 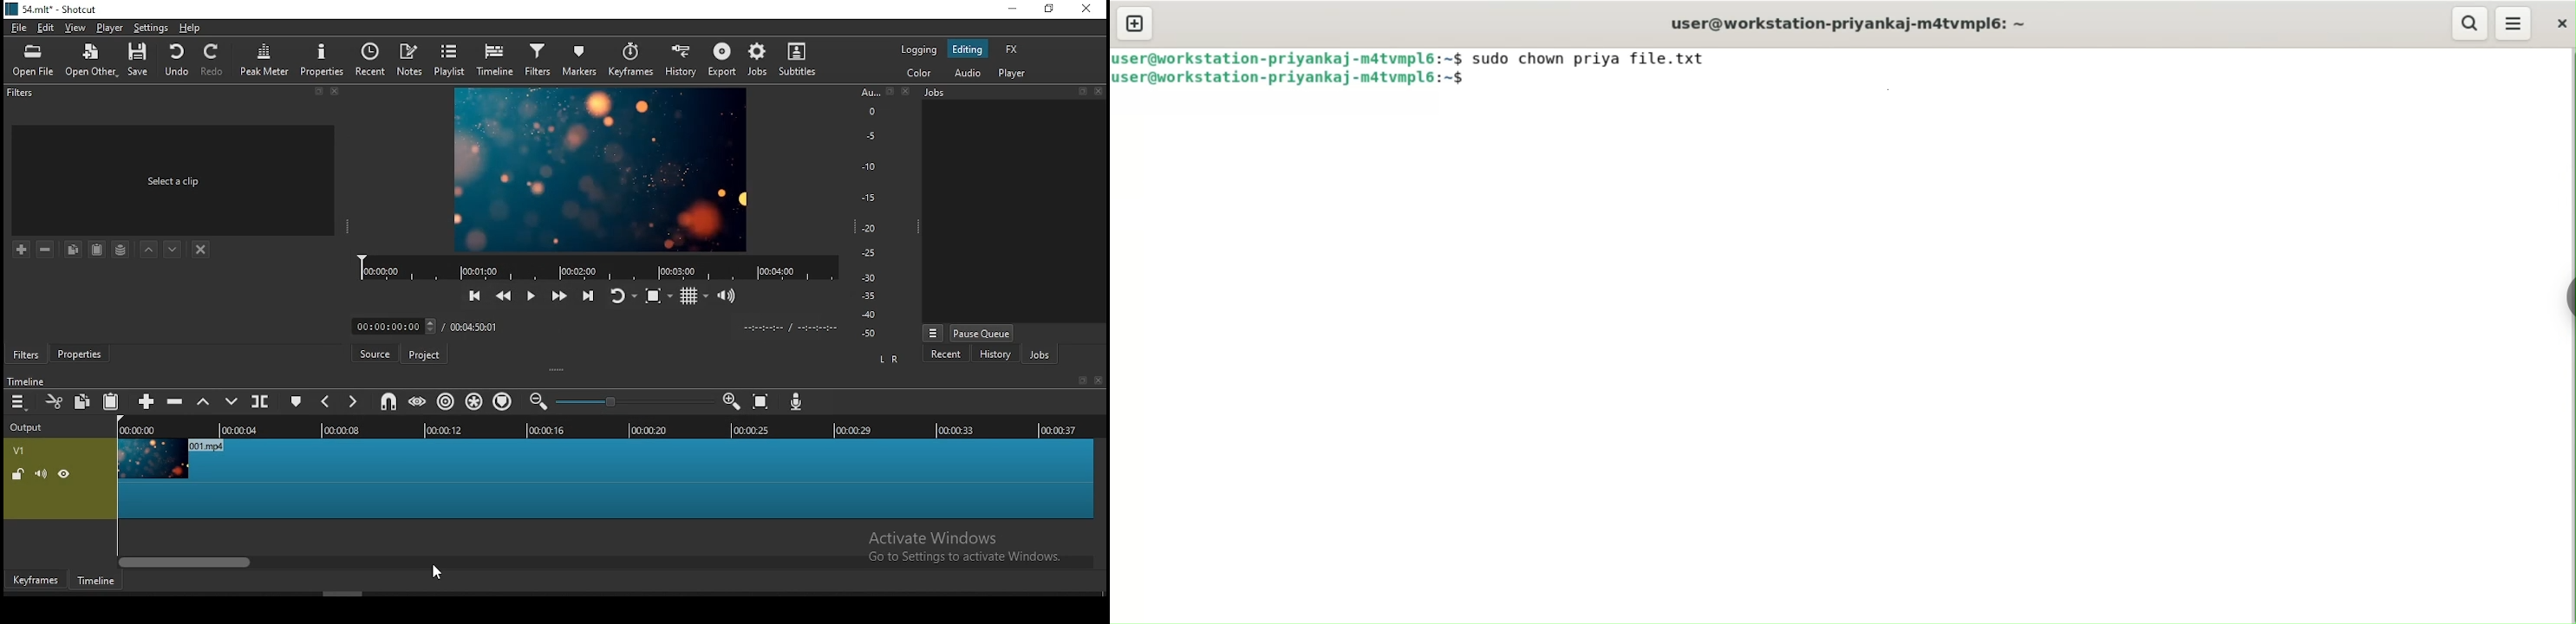 What do you see at coordinates (336, 91) in the screenshot?
I see `close` at bounding box center [336, 91].